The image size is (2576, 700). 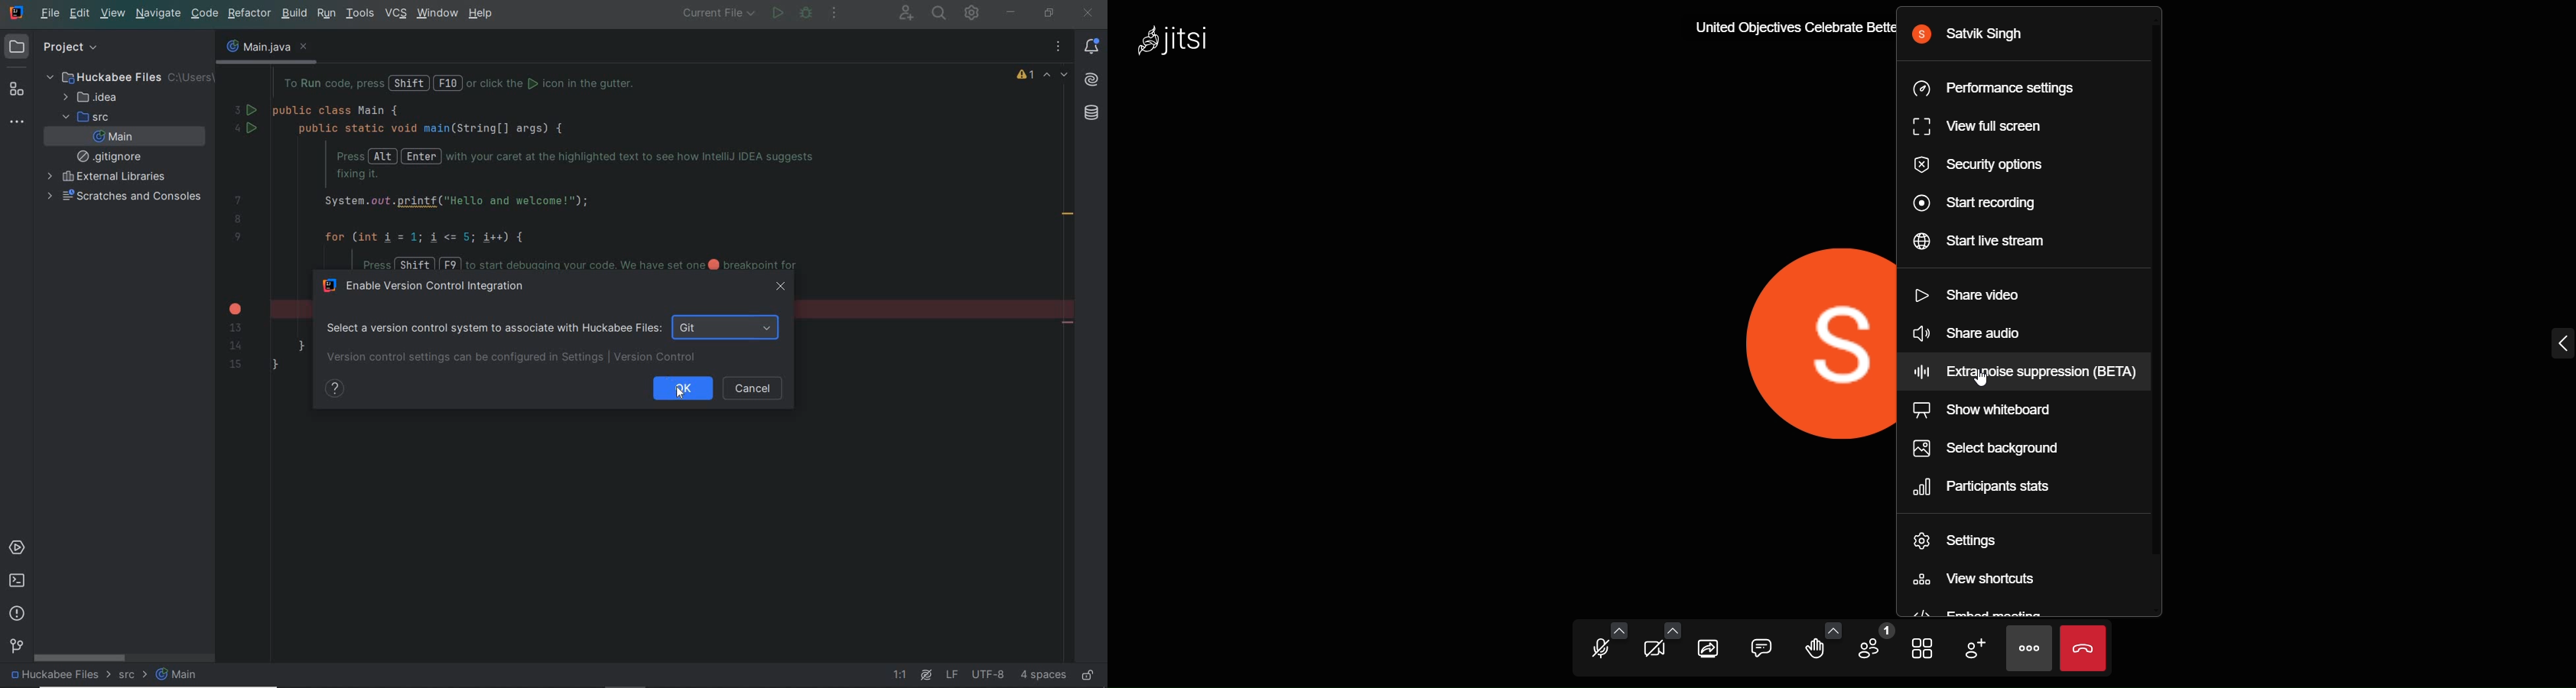 I want to click on number of pparticipants, so click(x=1873, y=646).